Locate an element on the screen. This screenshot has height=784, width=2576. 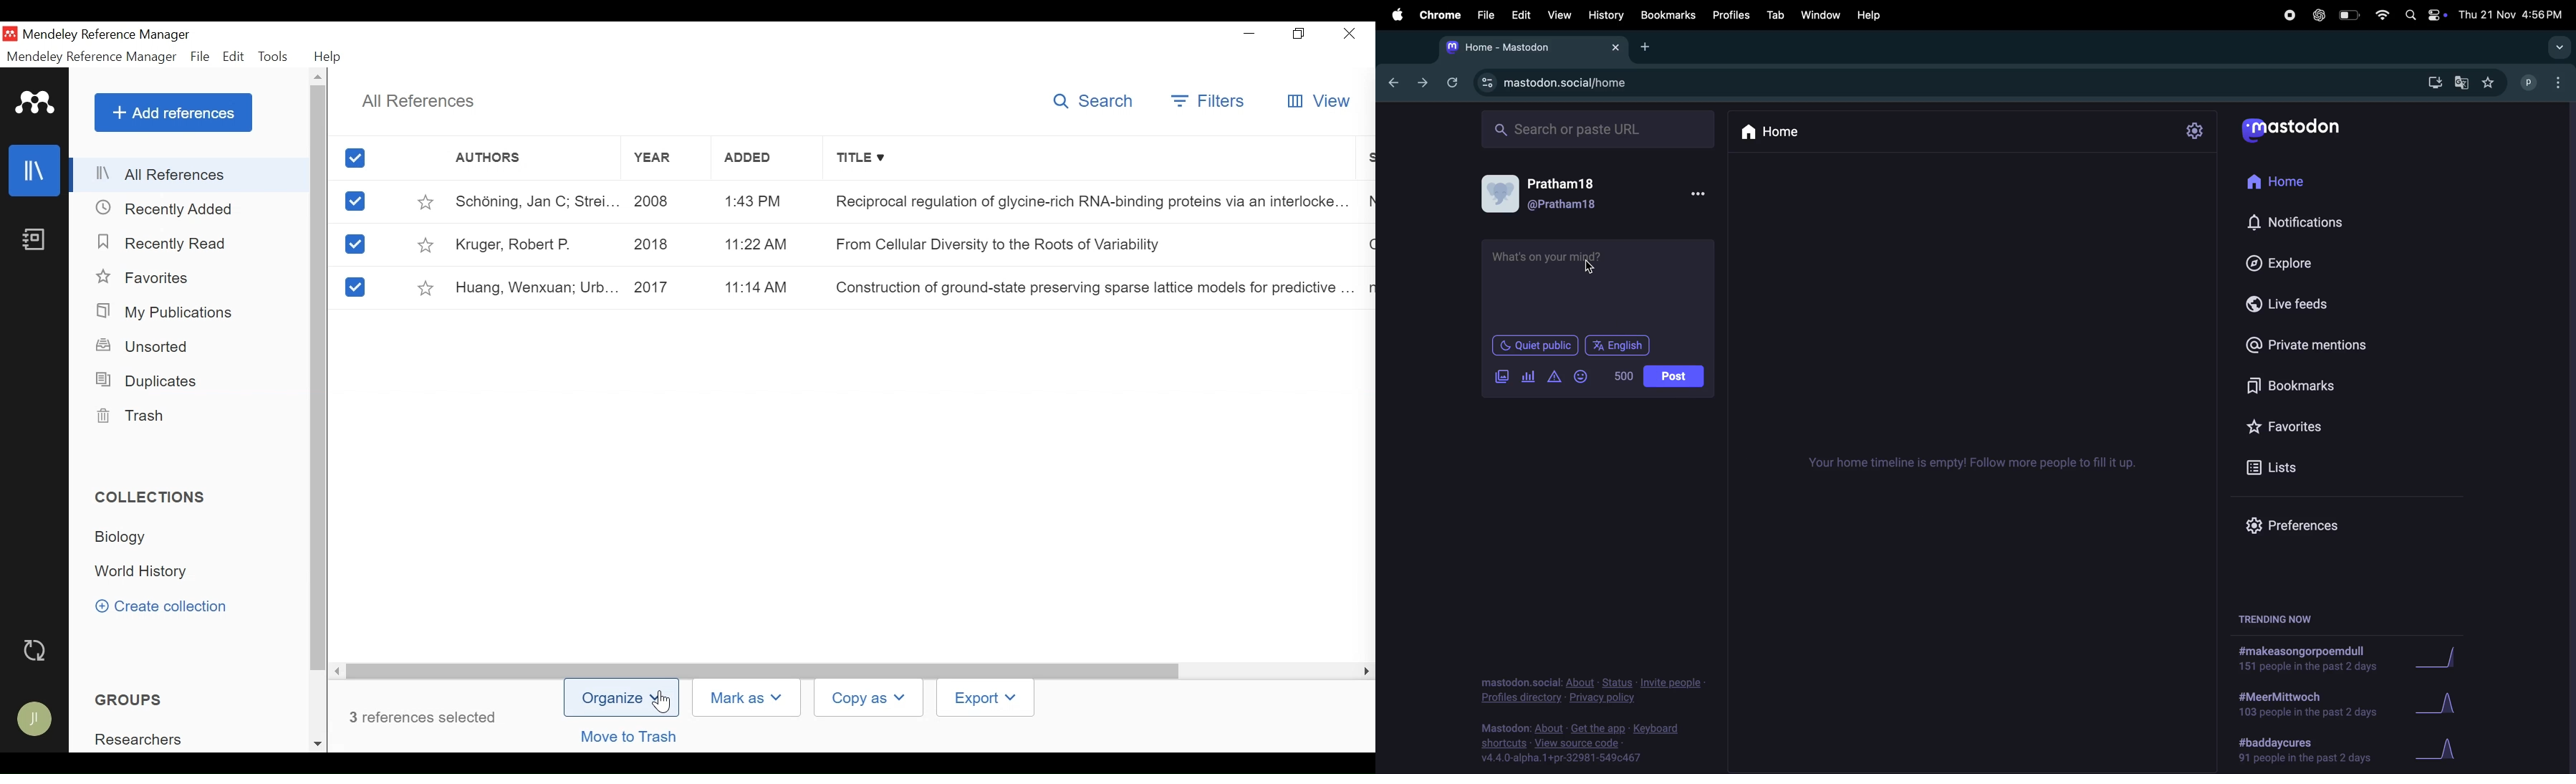
Avatar is located at coordinates (35, 721).